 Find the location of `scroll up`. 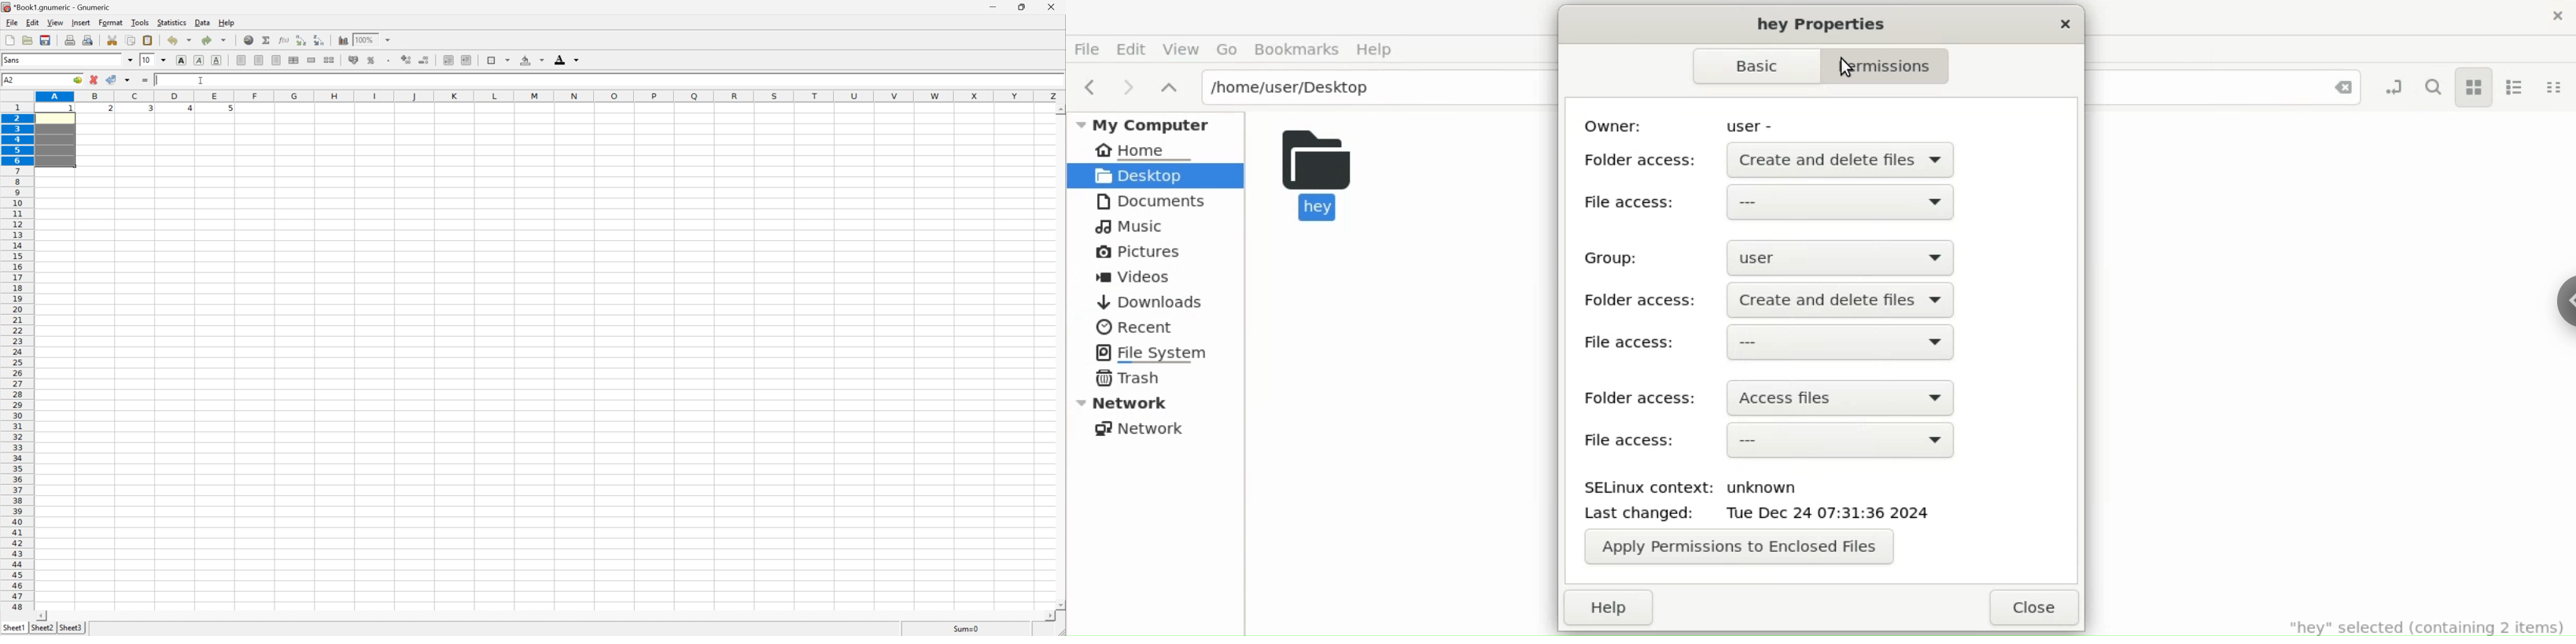

scroll up is located at coordinates (1060, 110).